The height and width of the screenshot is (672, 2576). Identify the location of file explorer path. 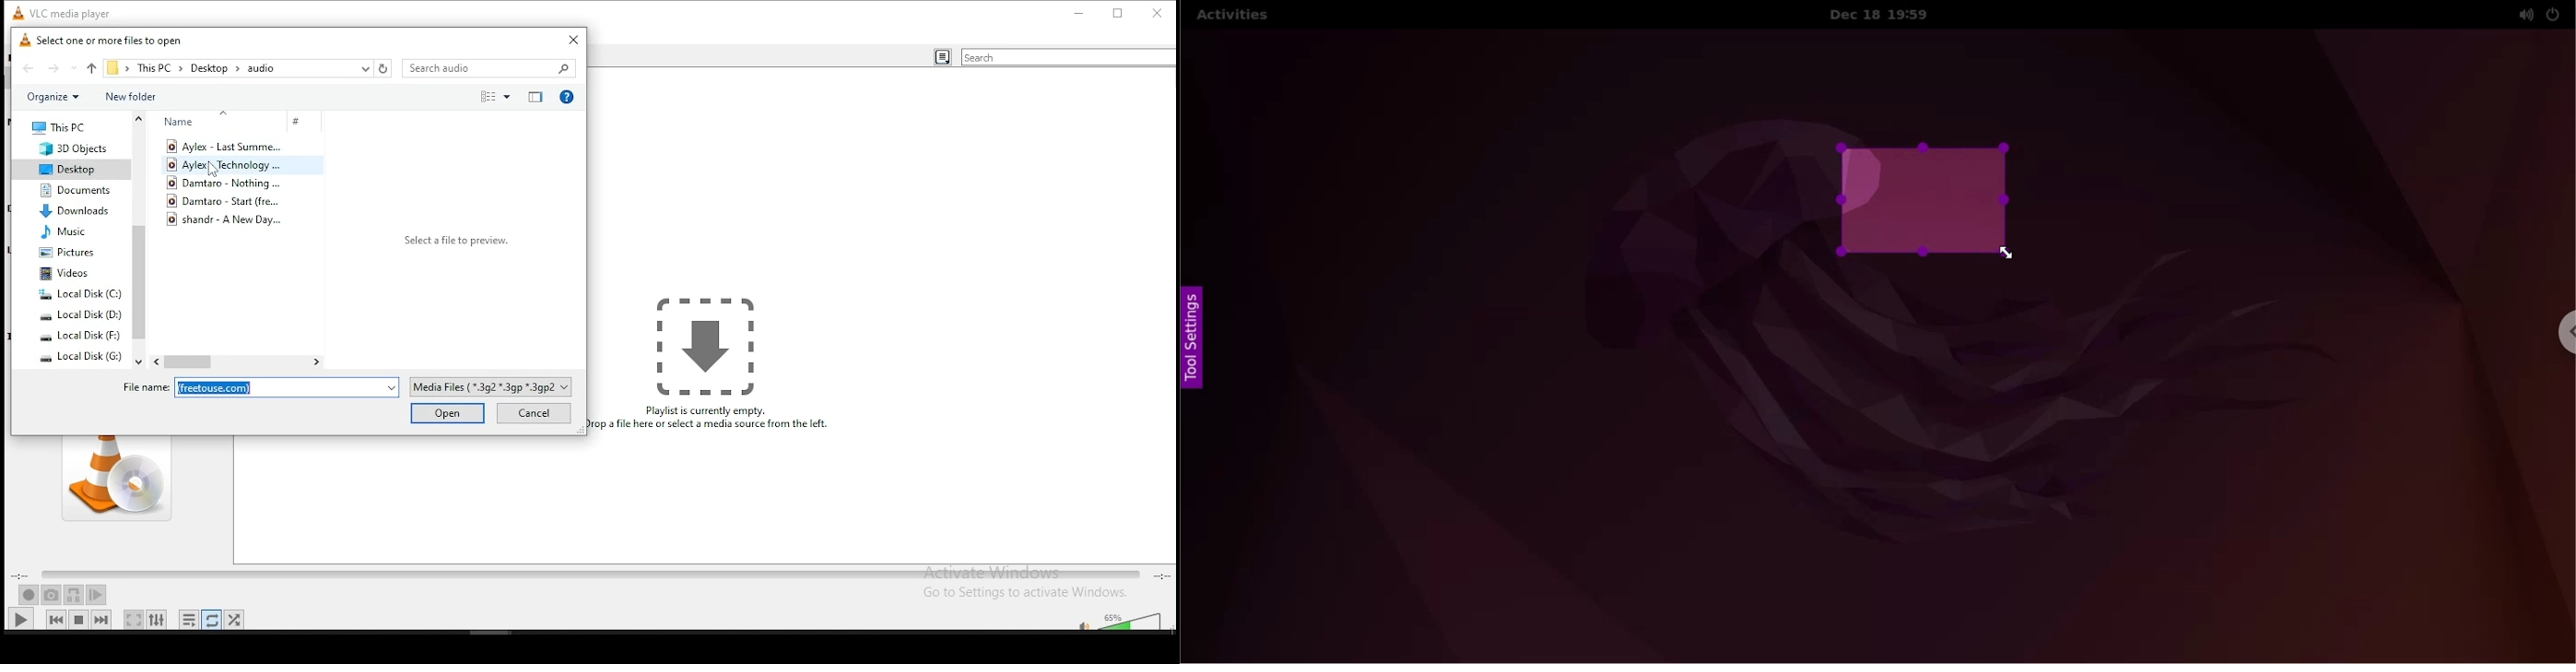
(113, 68).